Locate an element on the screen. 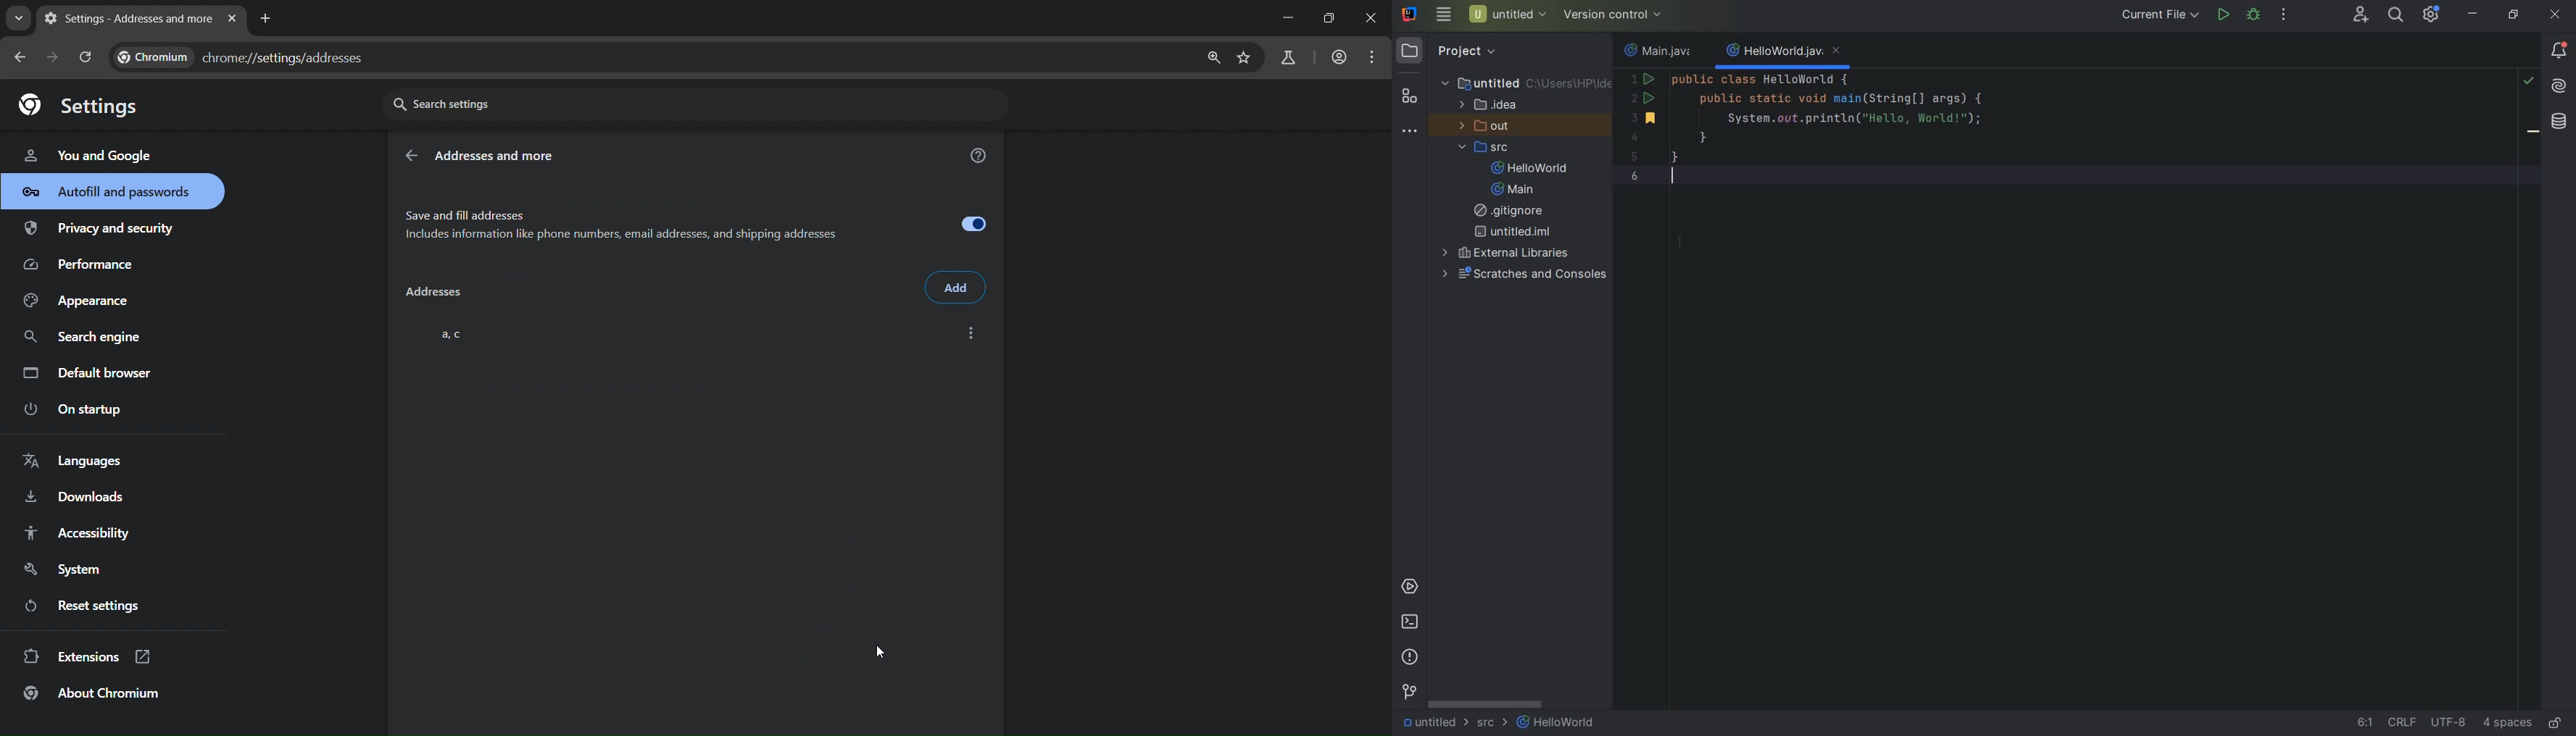 The height and width of the screenshot is (756, 2576). notifications is located at coordinates (2560, 51).